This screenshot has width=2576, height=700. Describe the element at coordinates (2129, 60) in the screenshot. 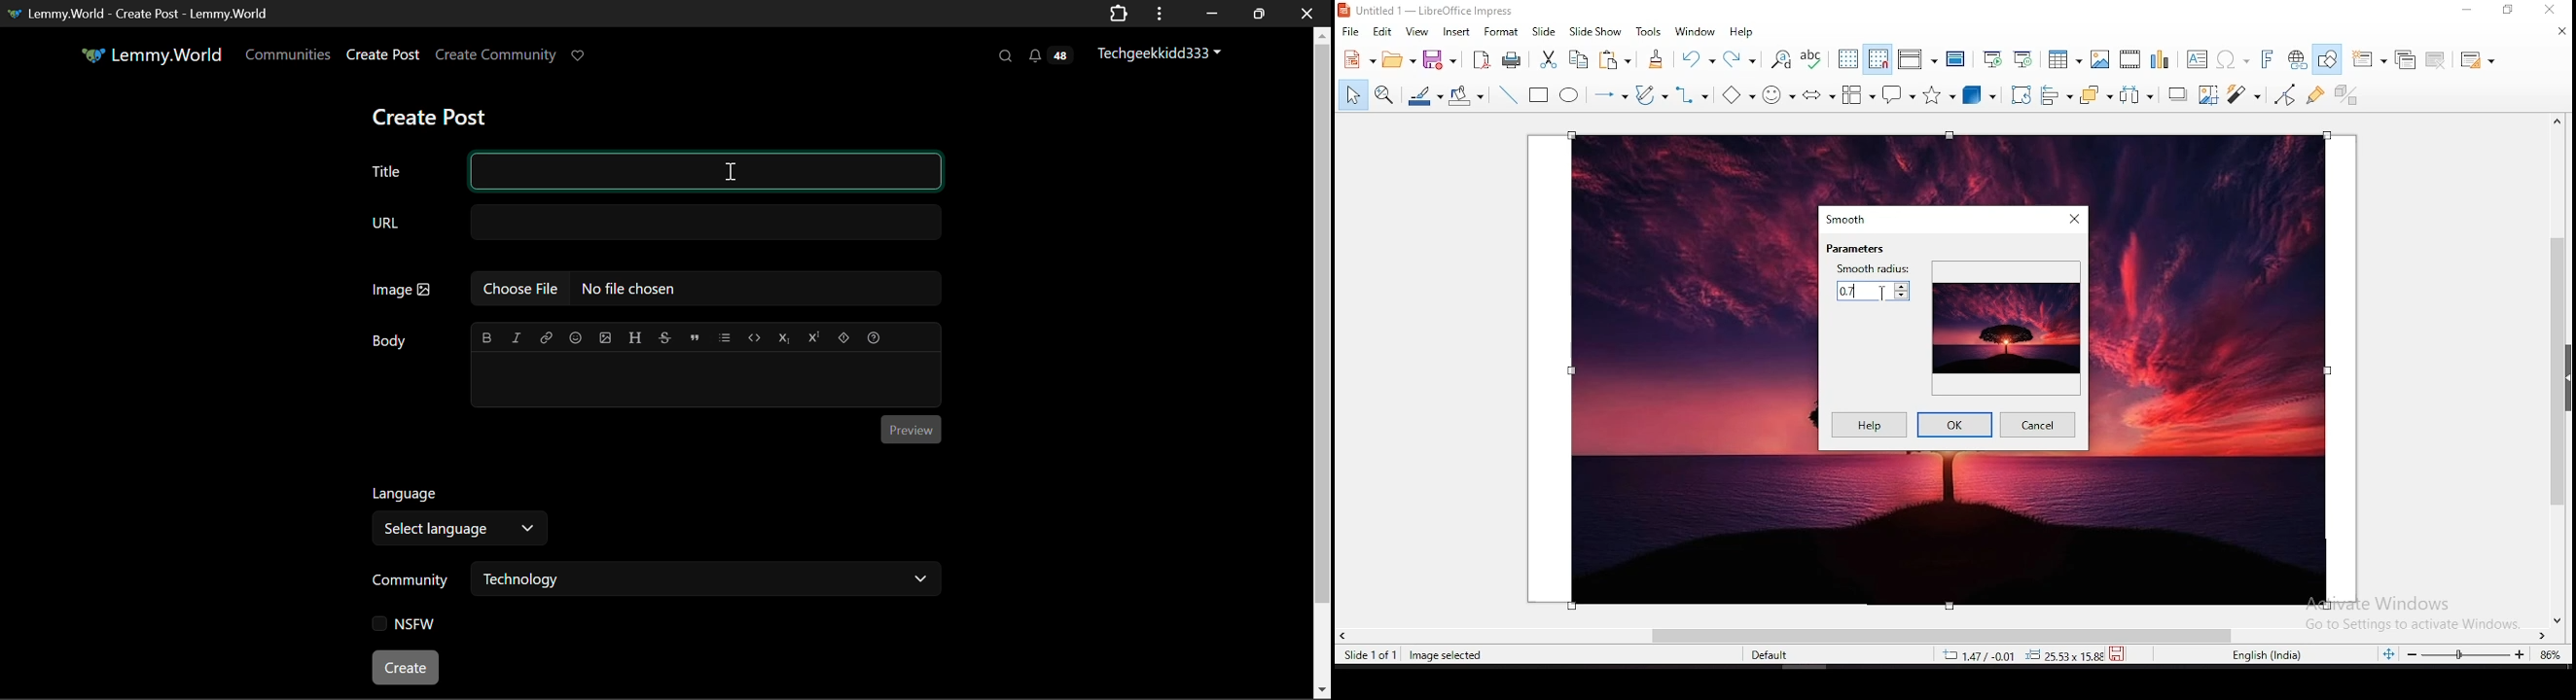

I see `insert video` at that location.